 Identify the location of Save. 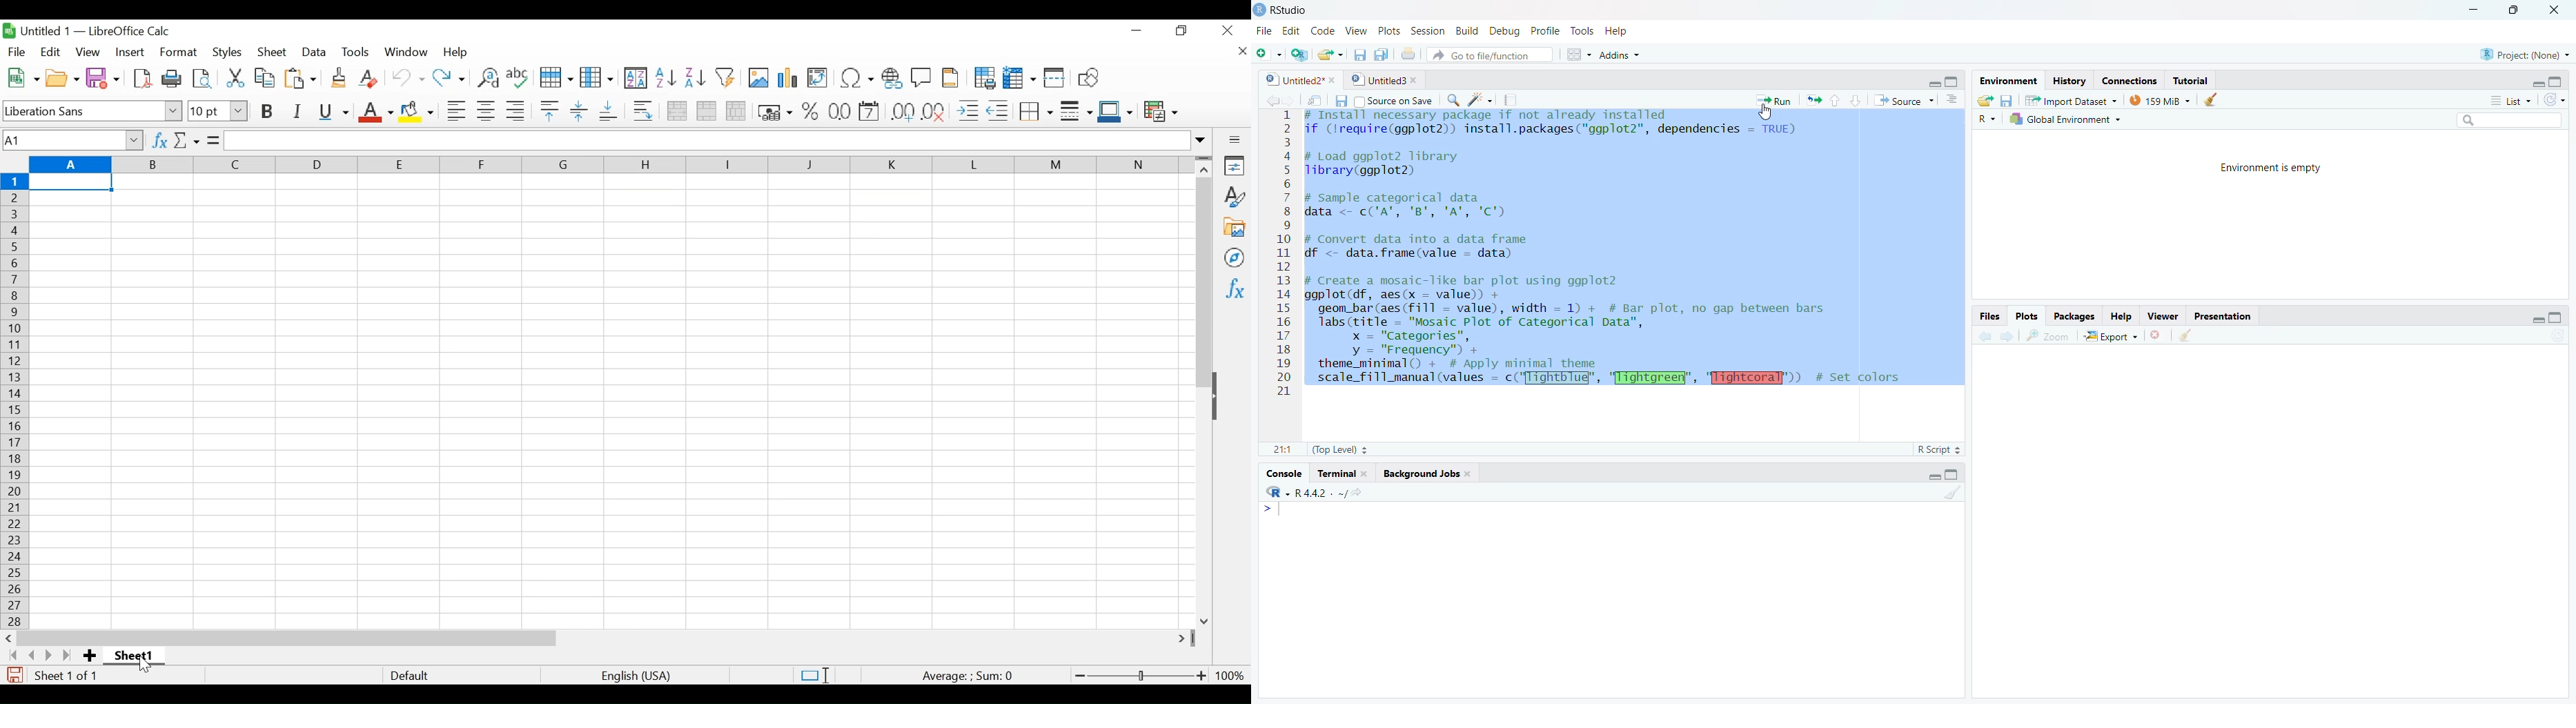
(1337, 103).